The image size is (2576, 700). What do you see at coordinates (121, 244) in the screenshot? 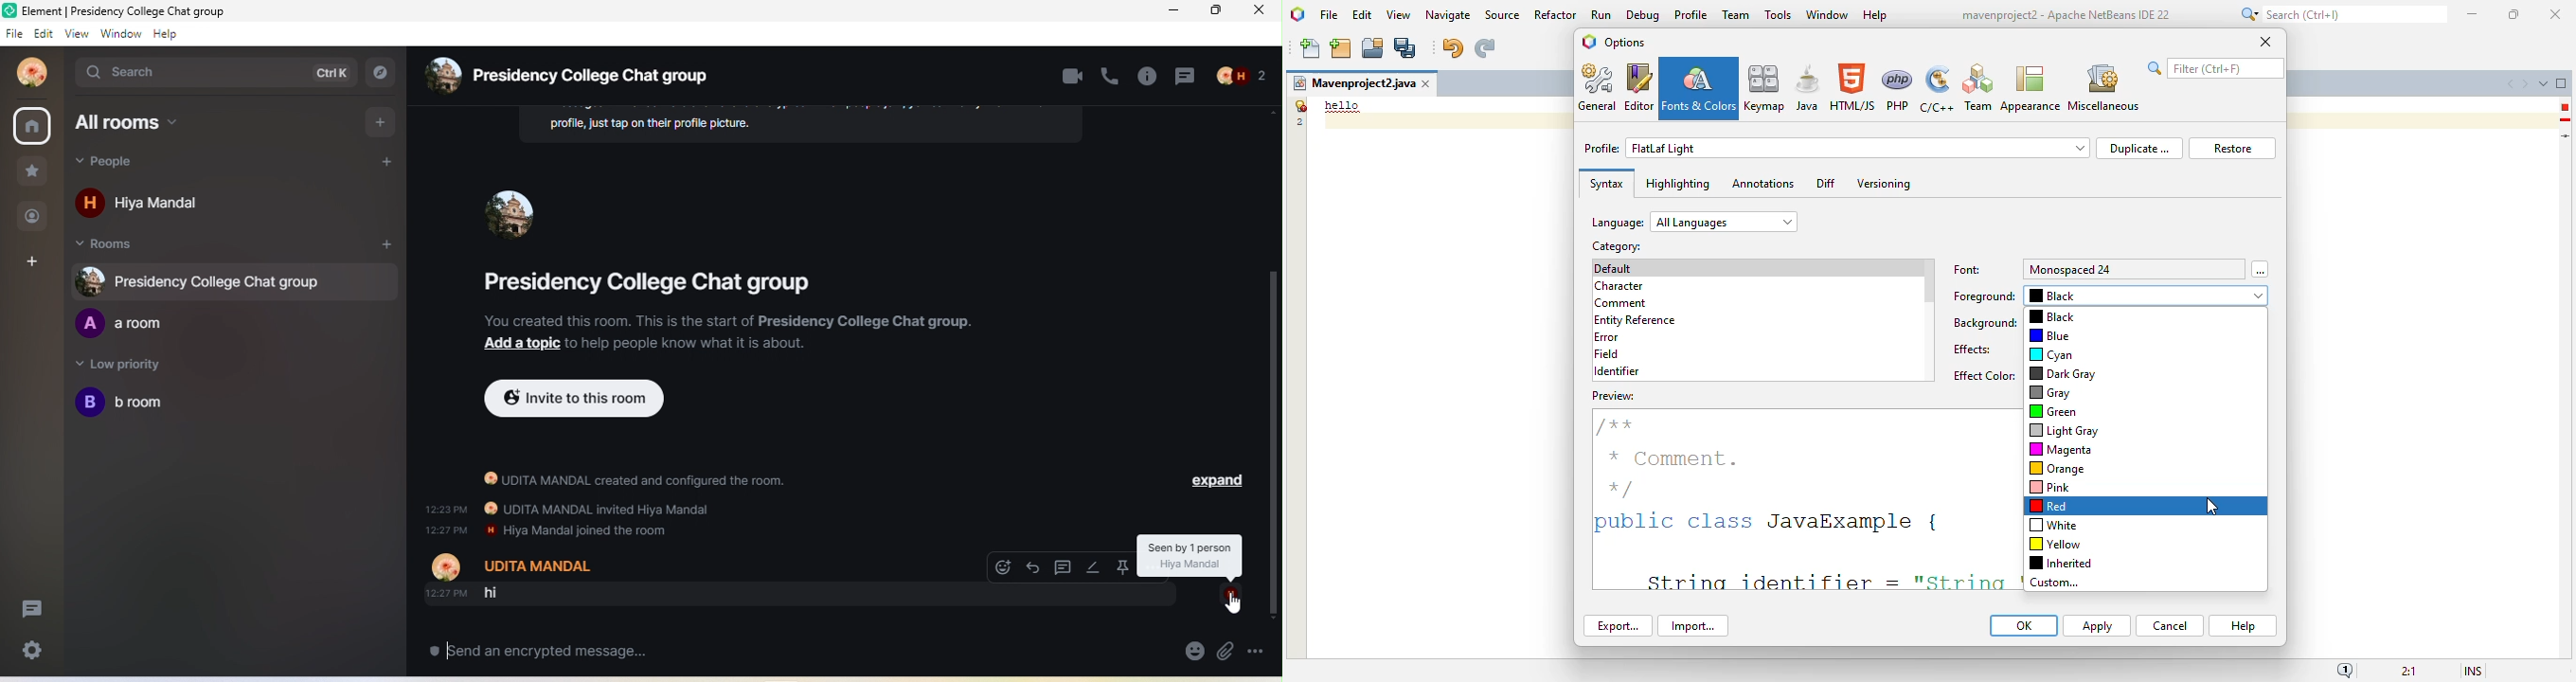
I see `rooms` at bounding box center [121, 244].